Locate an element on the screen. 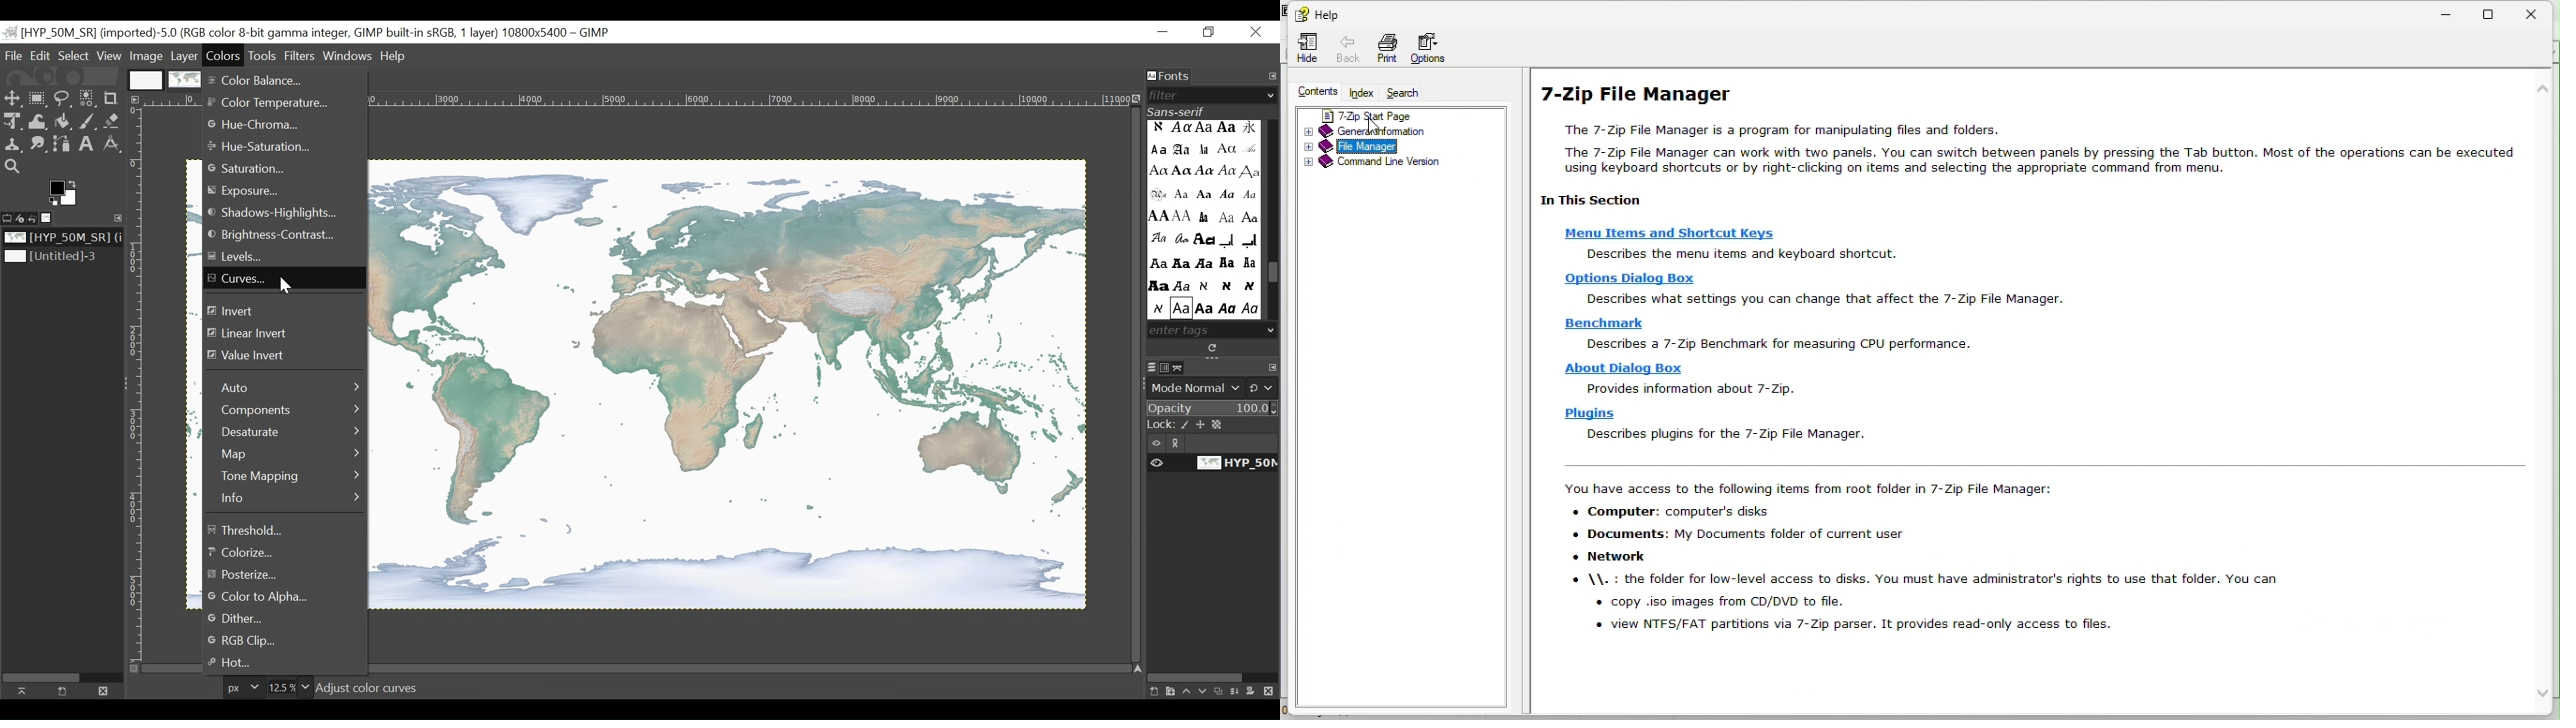 The image size is (2576, 728). Mode Normal is located at coordinates (1214, 388).